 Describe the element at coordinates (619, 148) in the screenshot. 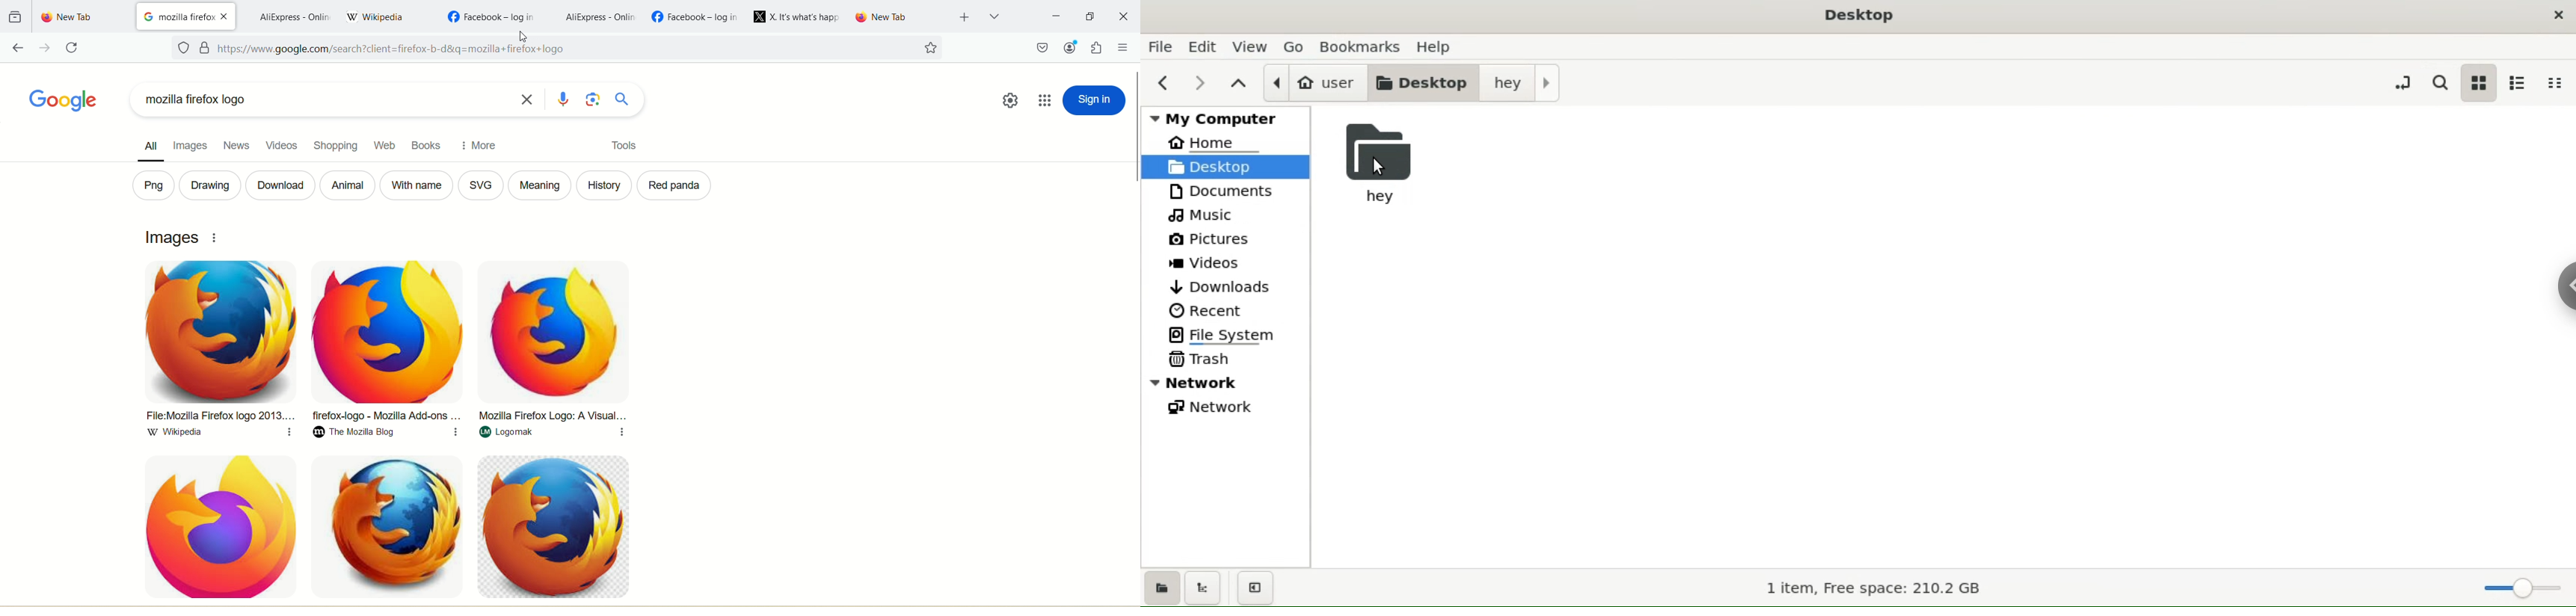

I see `tools` at that location.